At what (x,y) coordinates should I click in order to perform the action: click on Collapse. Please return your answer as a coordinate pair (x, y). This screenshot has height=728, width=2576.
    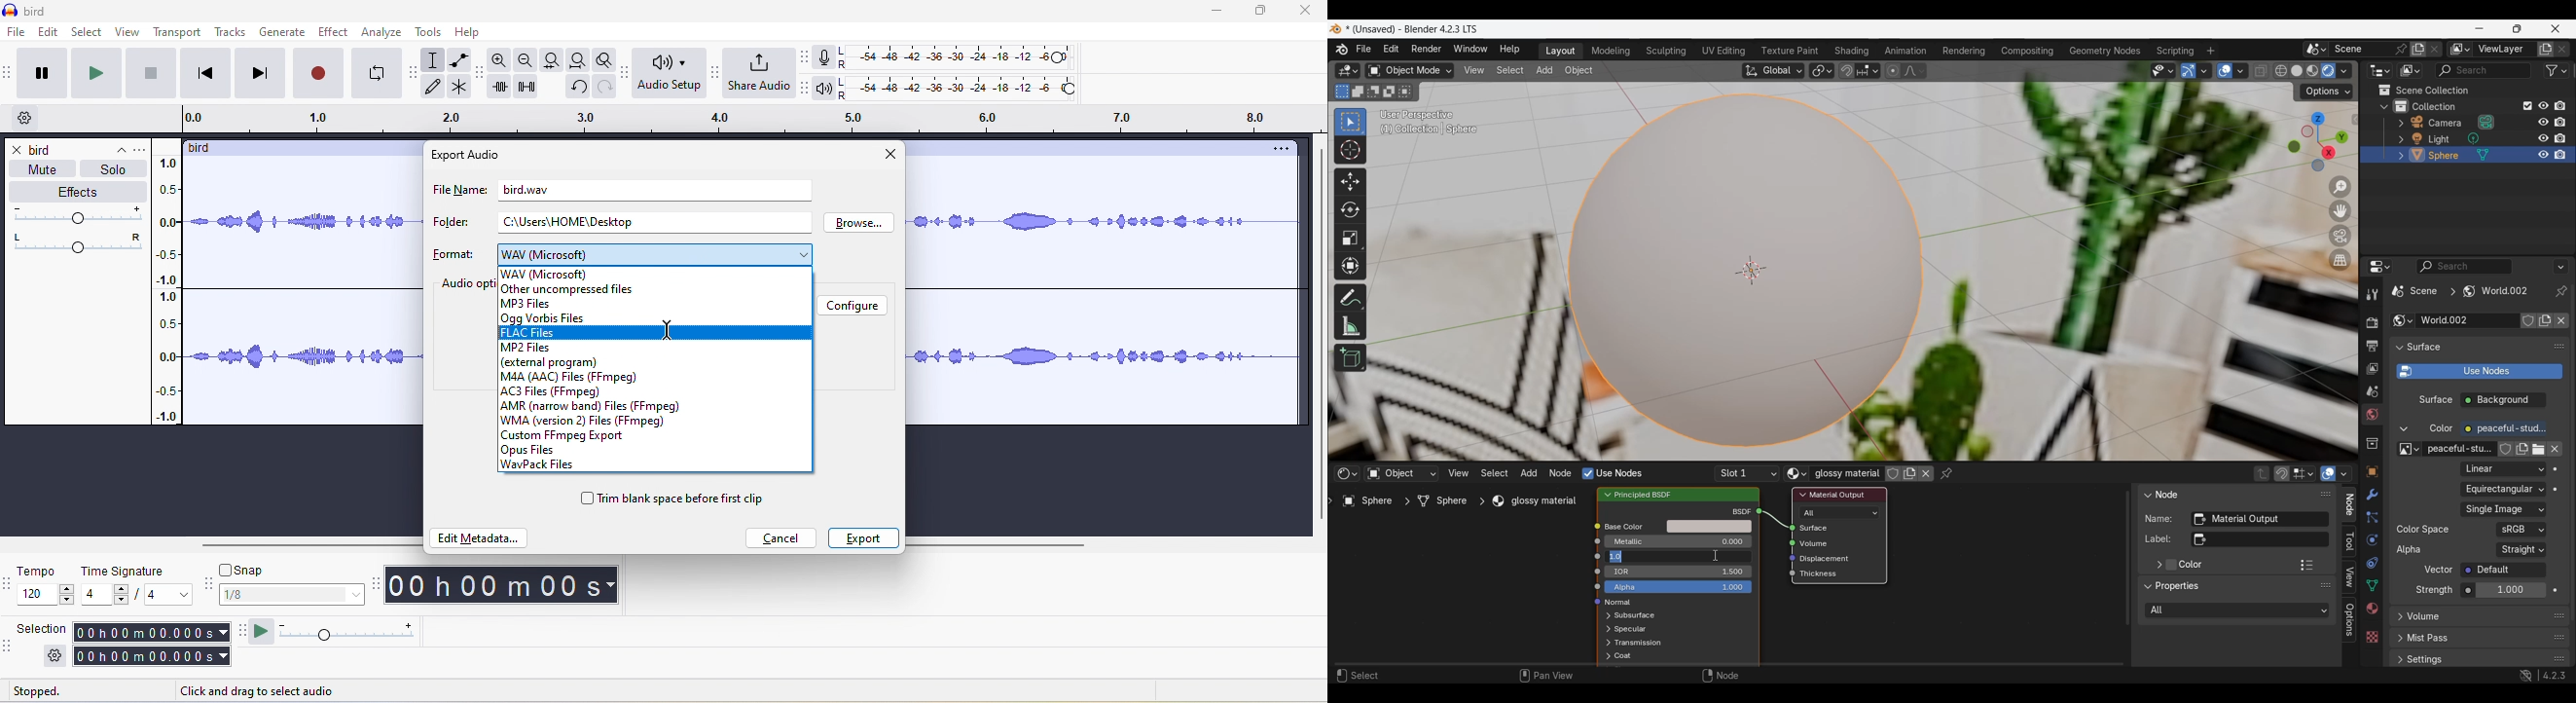
    Looking at the image, I should click on (2147, 494).